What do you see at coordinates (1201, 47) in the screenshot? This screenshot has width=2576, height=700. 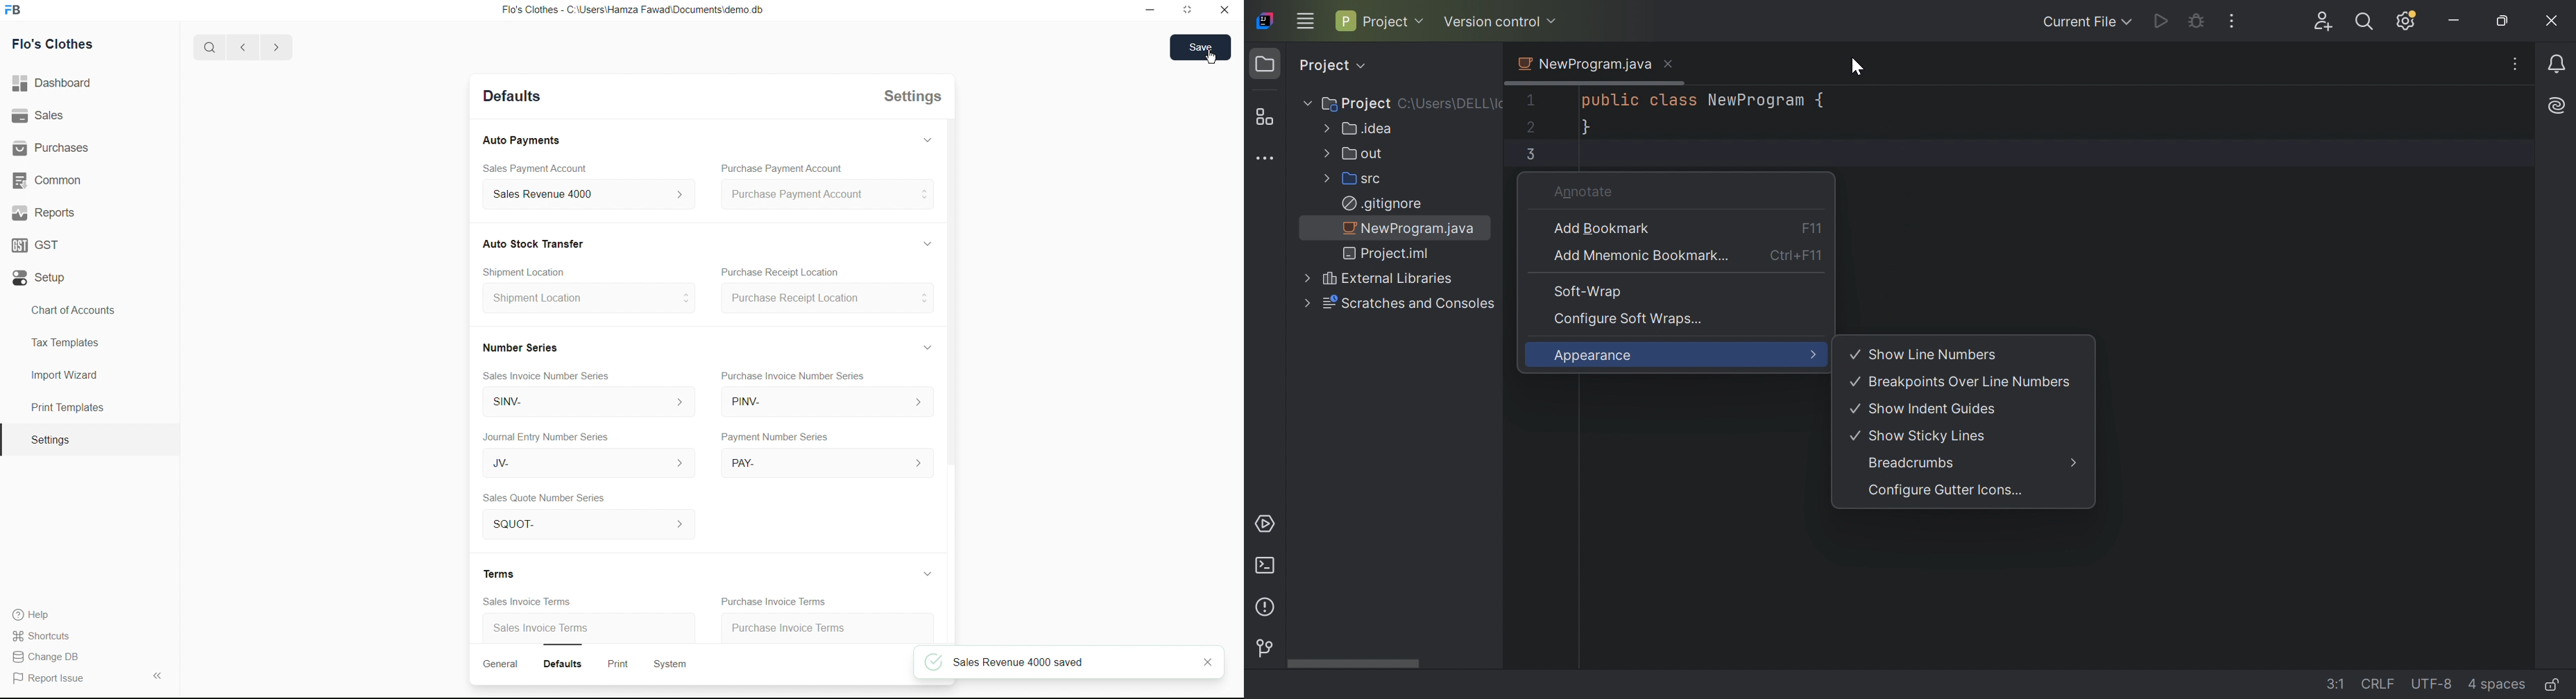 I see `save` at bounding box center [1201, 47].